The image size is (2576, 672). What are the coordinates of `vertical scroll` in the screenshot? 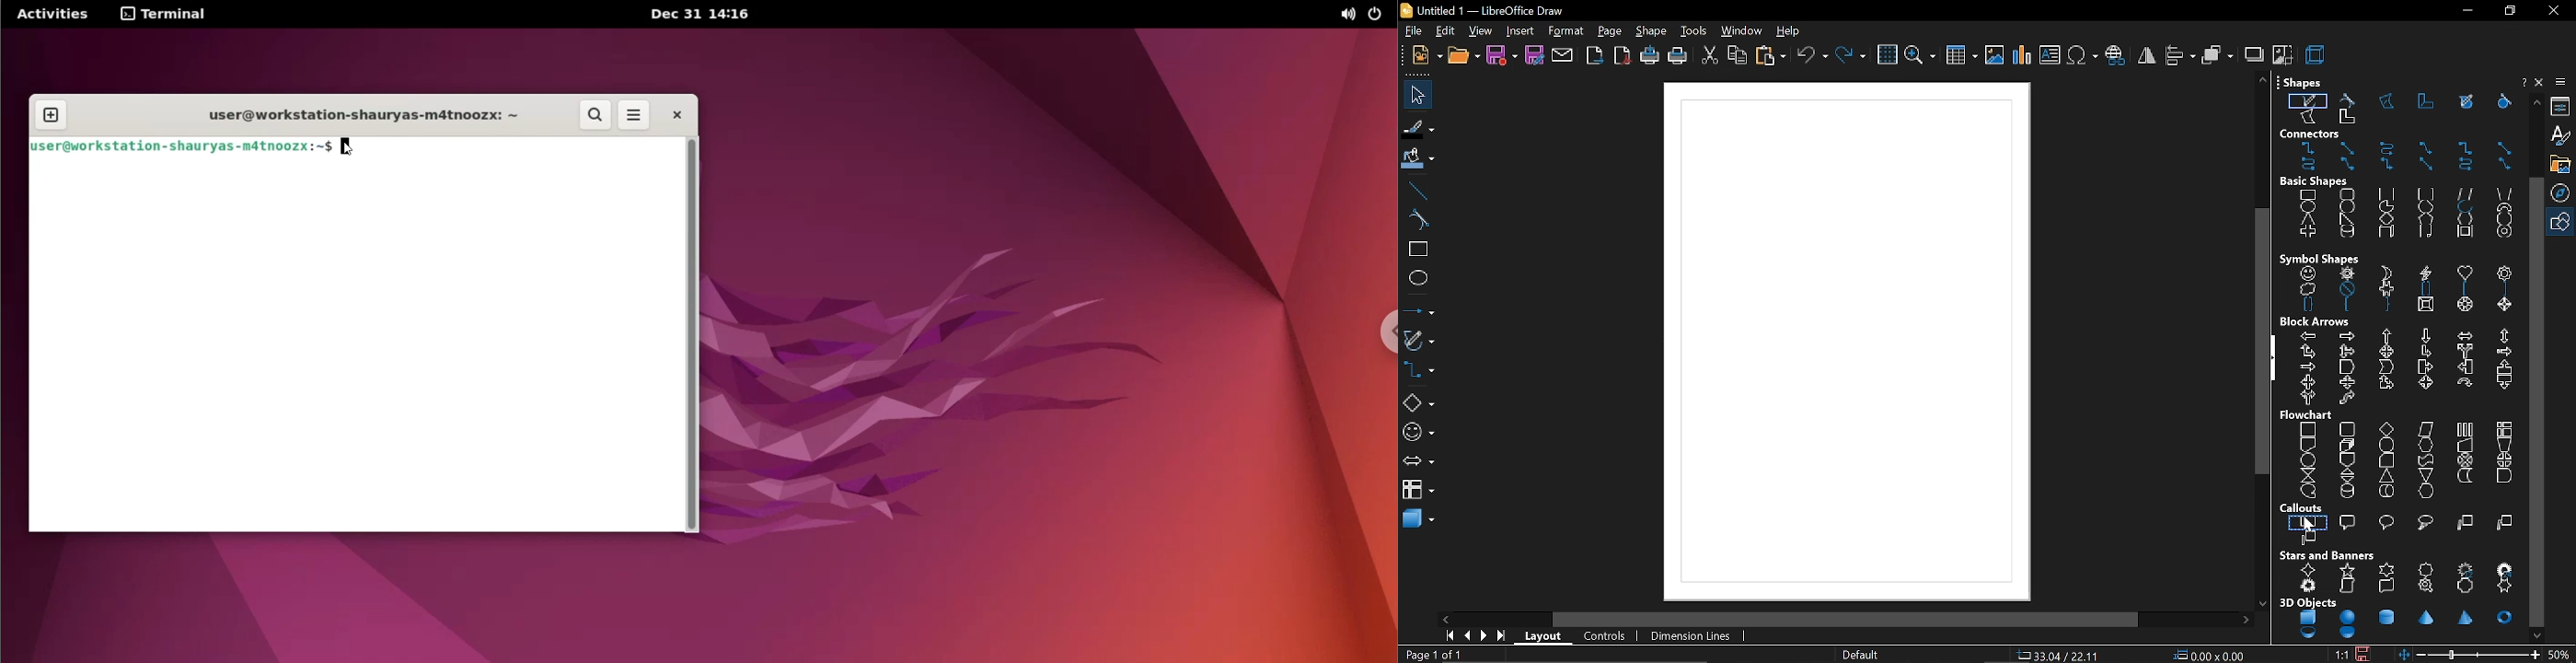 It's located at (2347, 587).